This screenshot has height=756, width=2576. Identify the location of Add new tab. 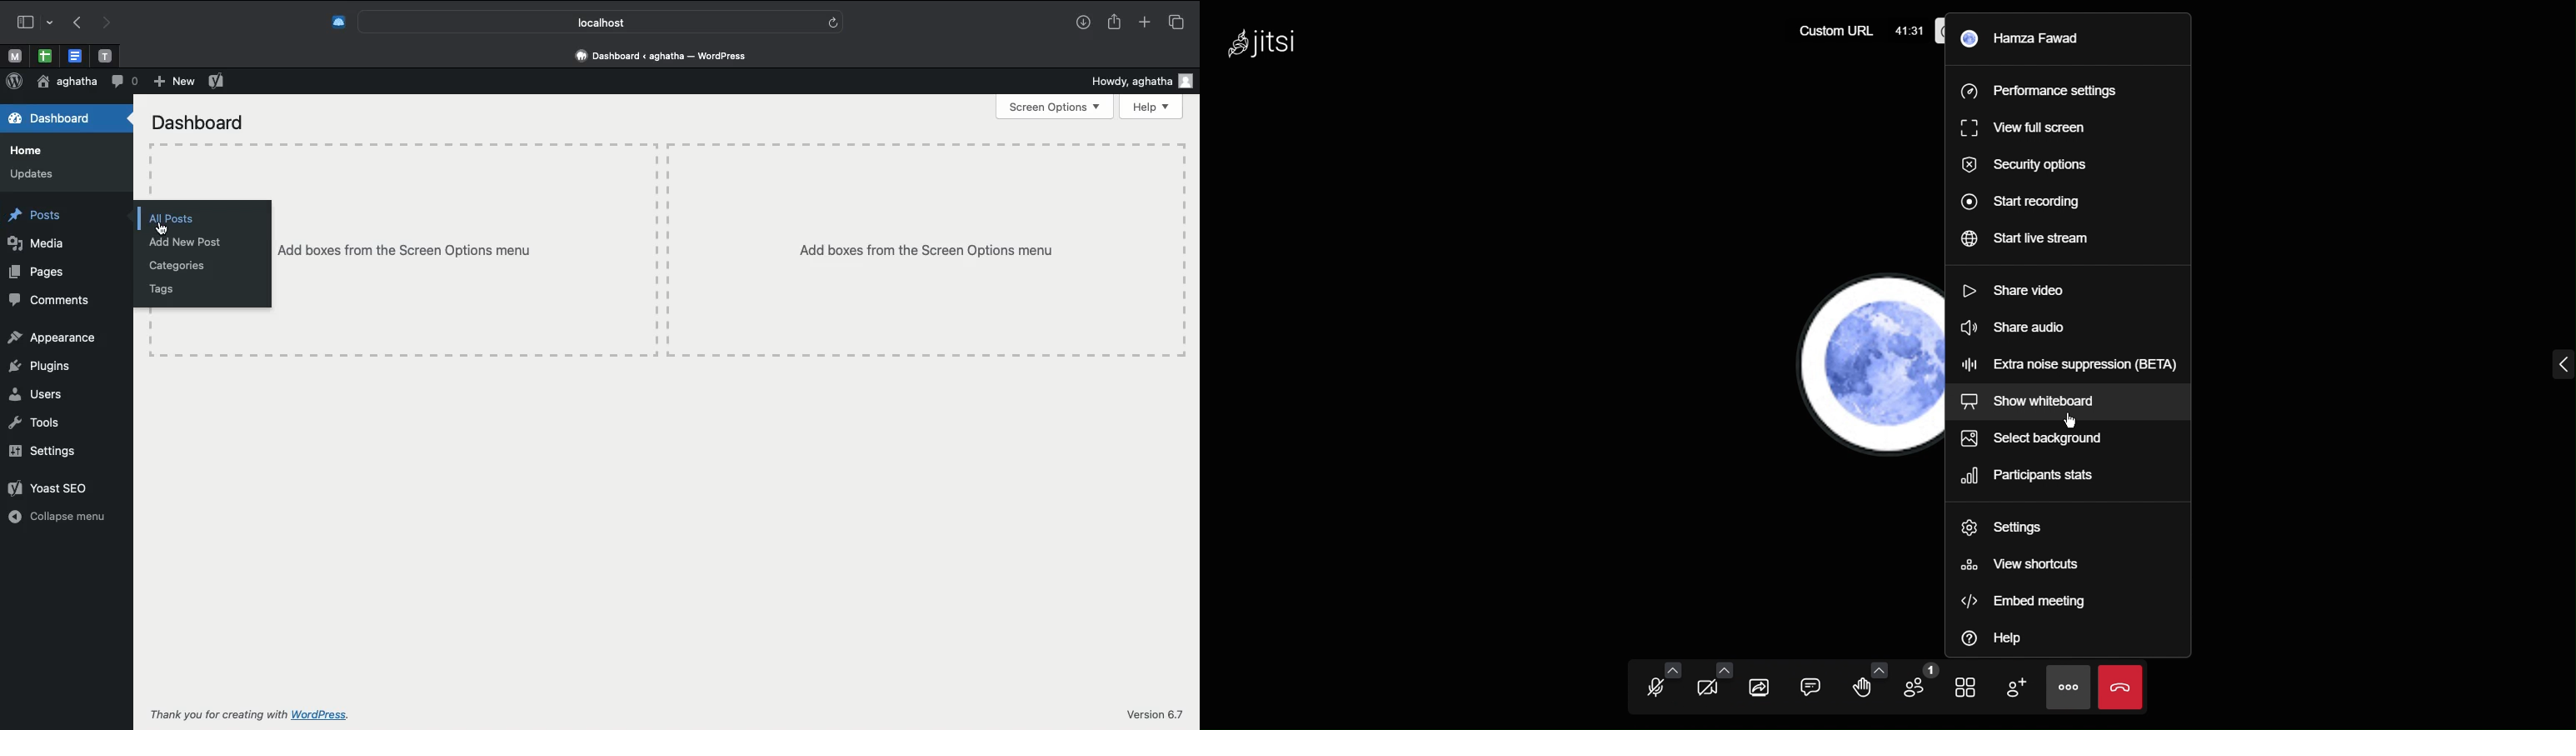
(1143, 22).